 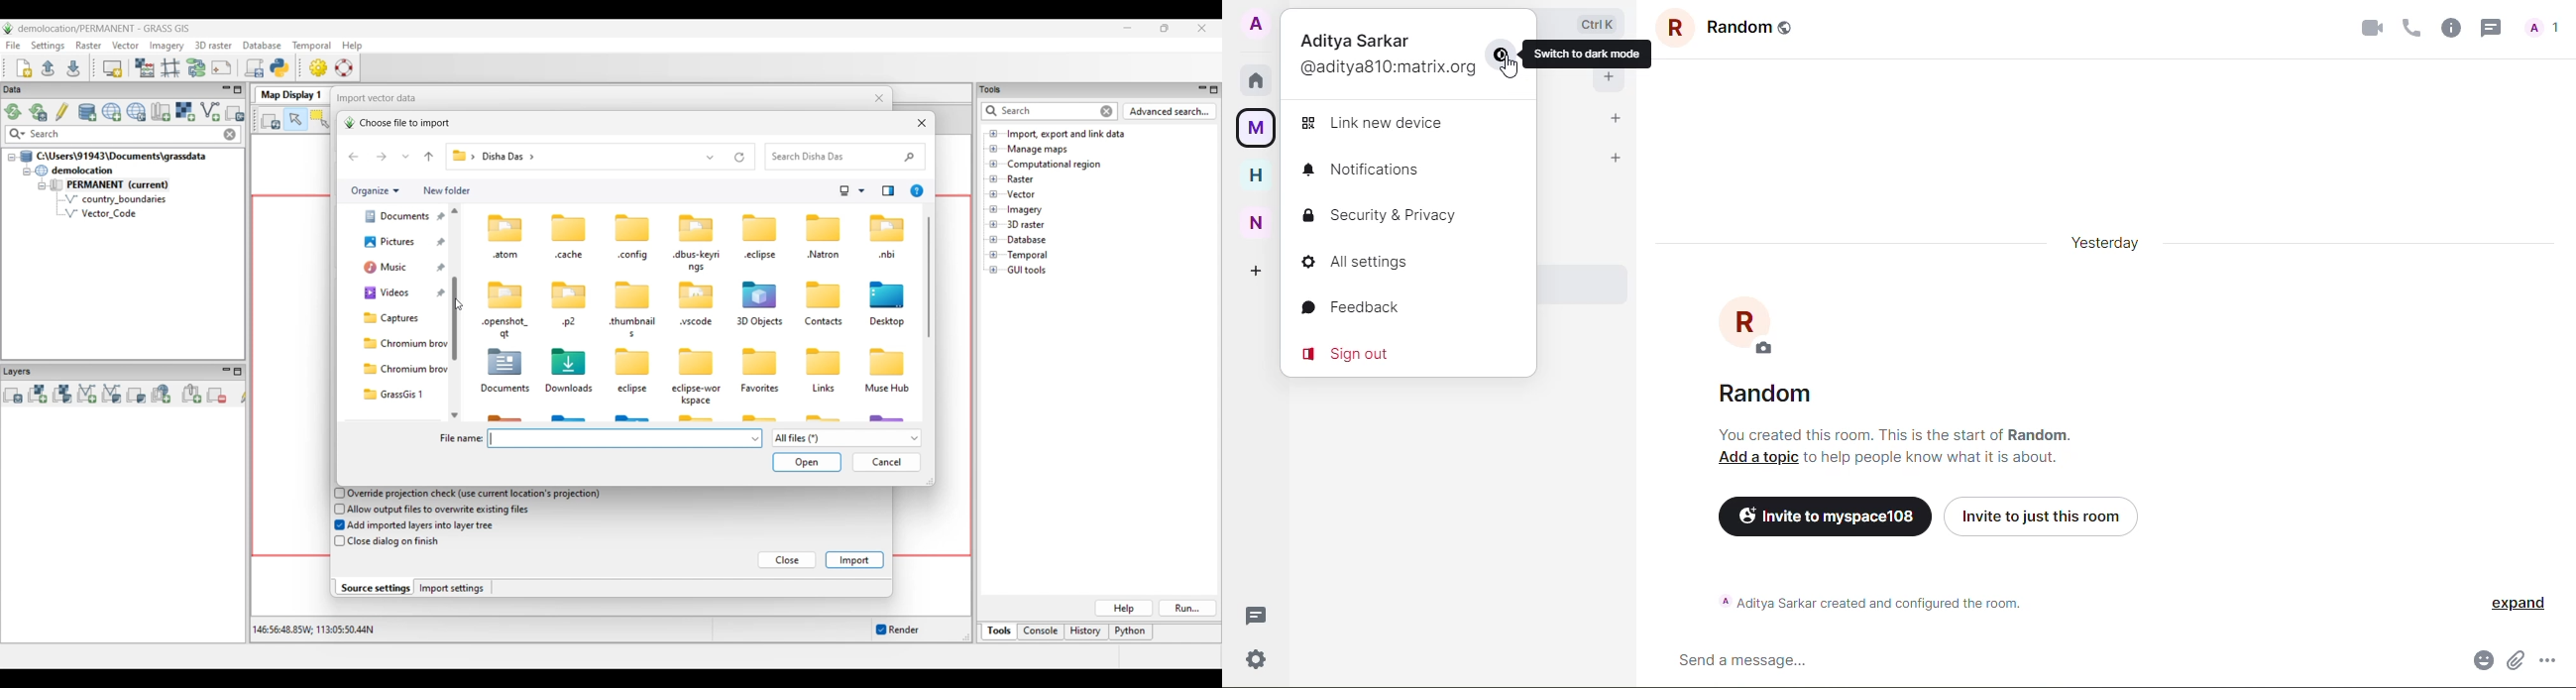 I want to click on Enable/Disable auto-rendering, so click(x=897, y=630).